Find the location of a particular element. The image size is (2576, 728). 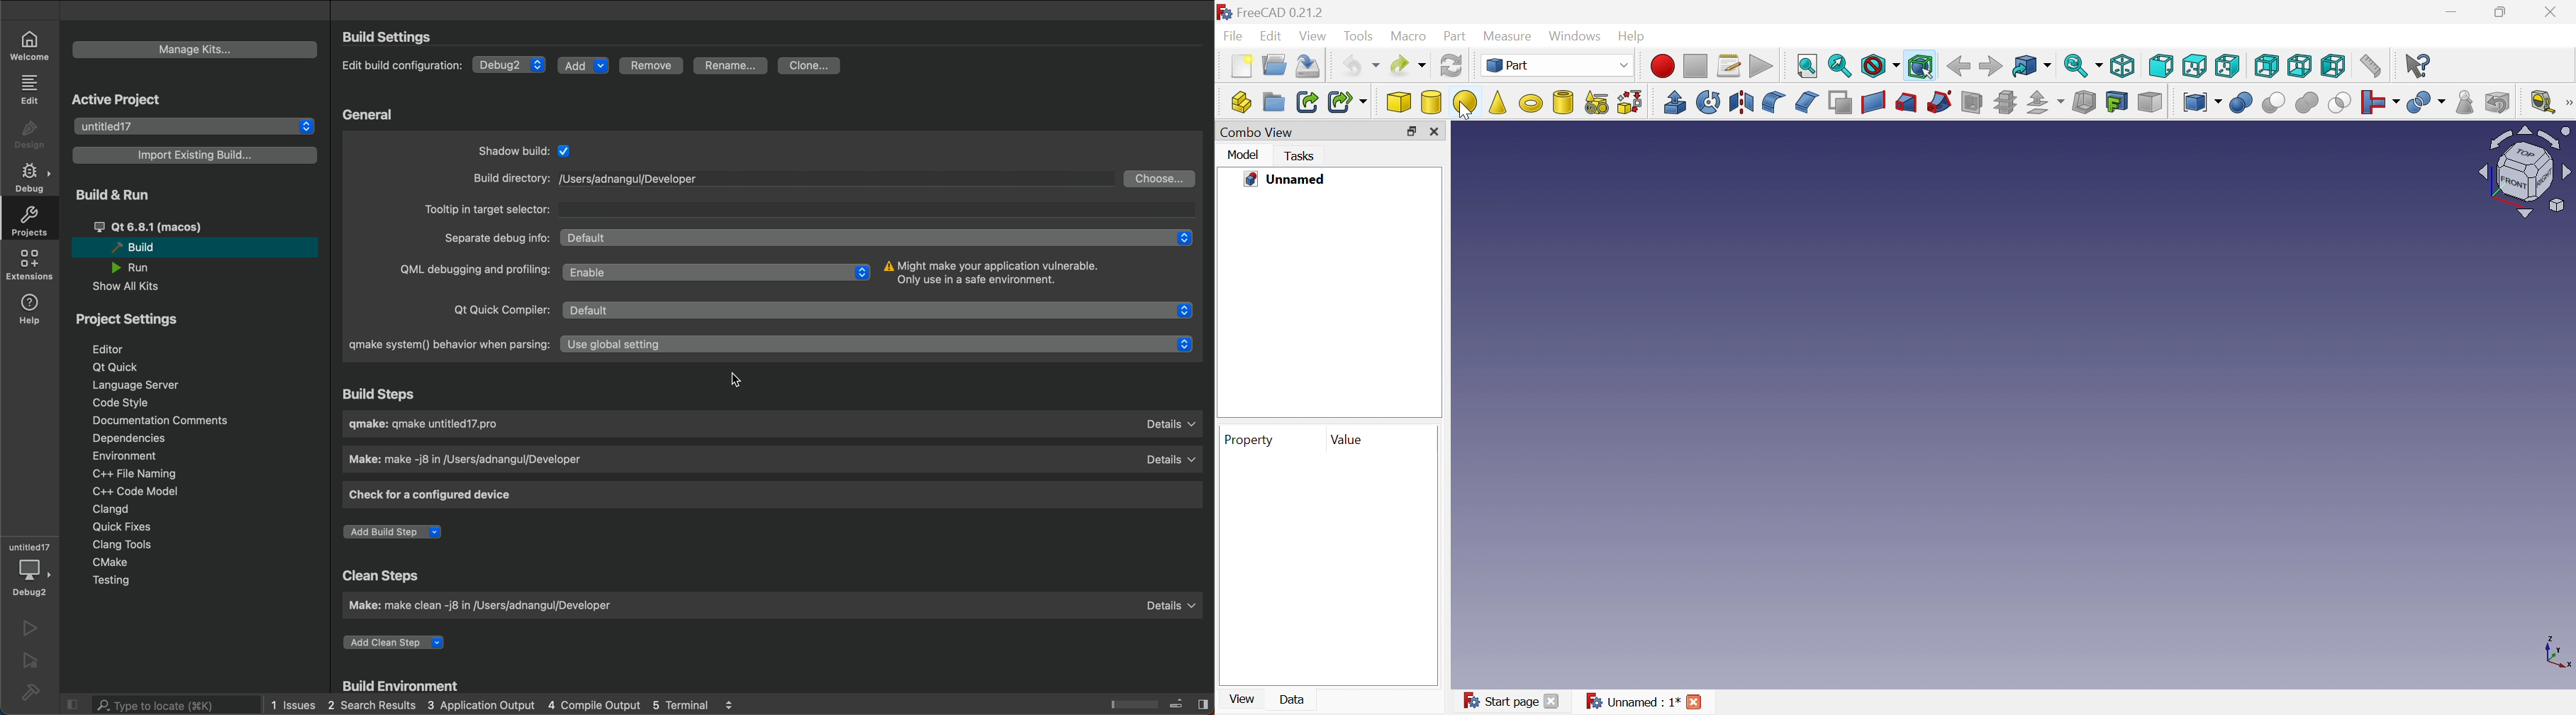

Cylinder is located at coordinates (1432, 102).